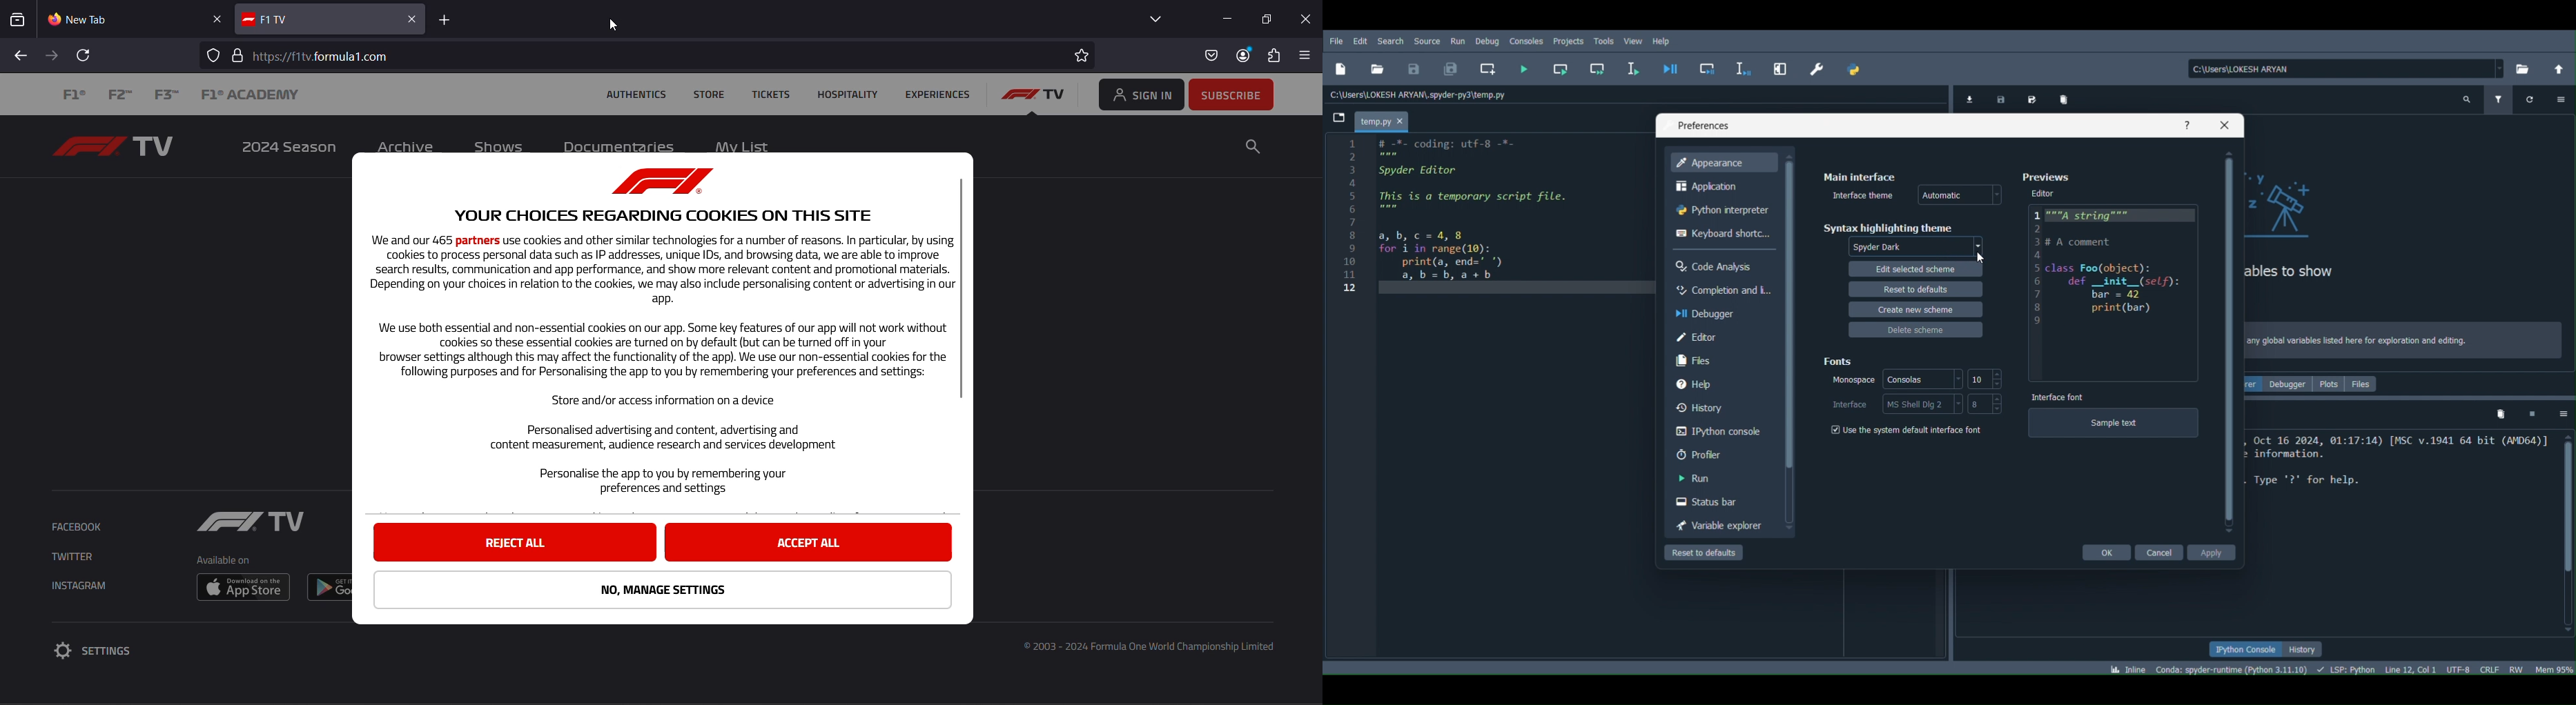 This screenshot has width=2576, height=728. I want to click on Version, so click(2235, 670).